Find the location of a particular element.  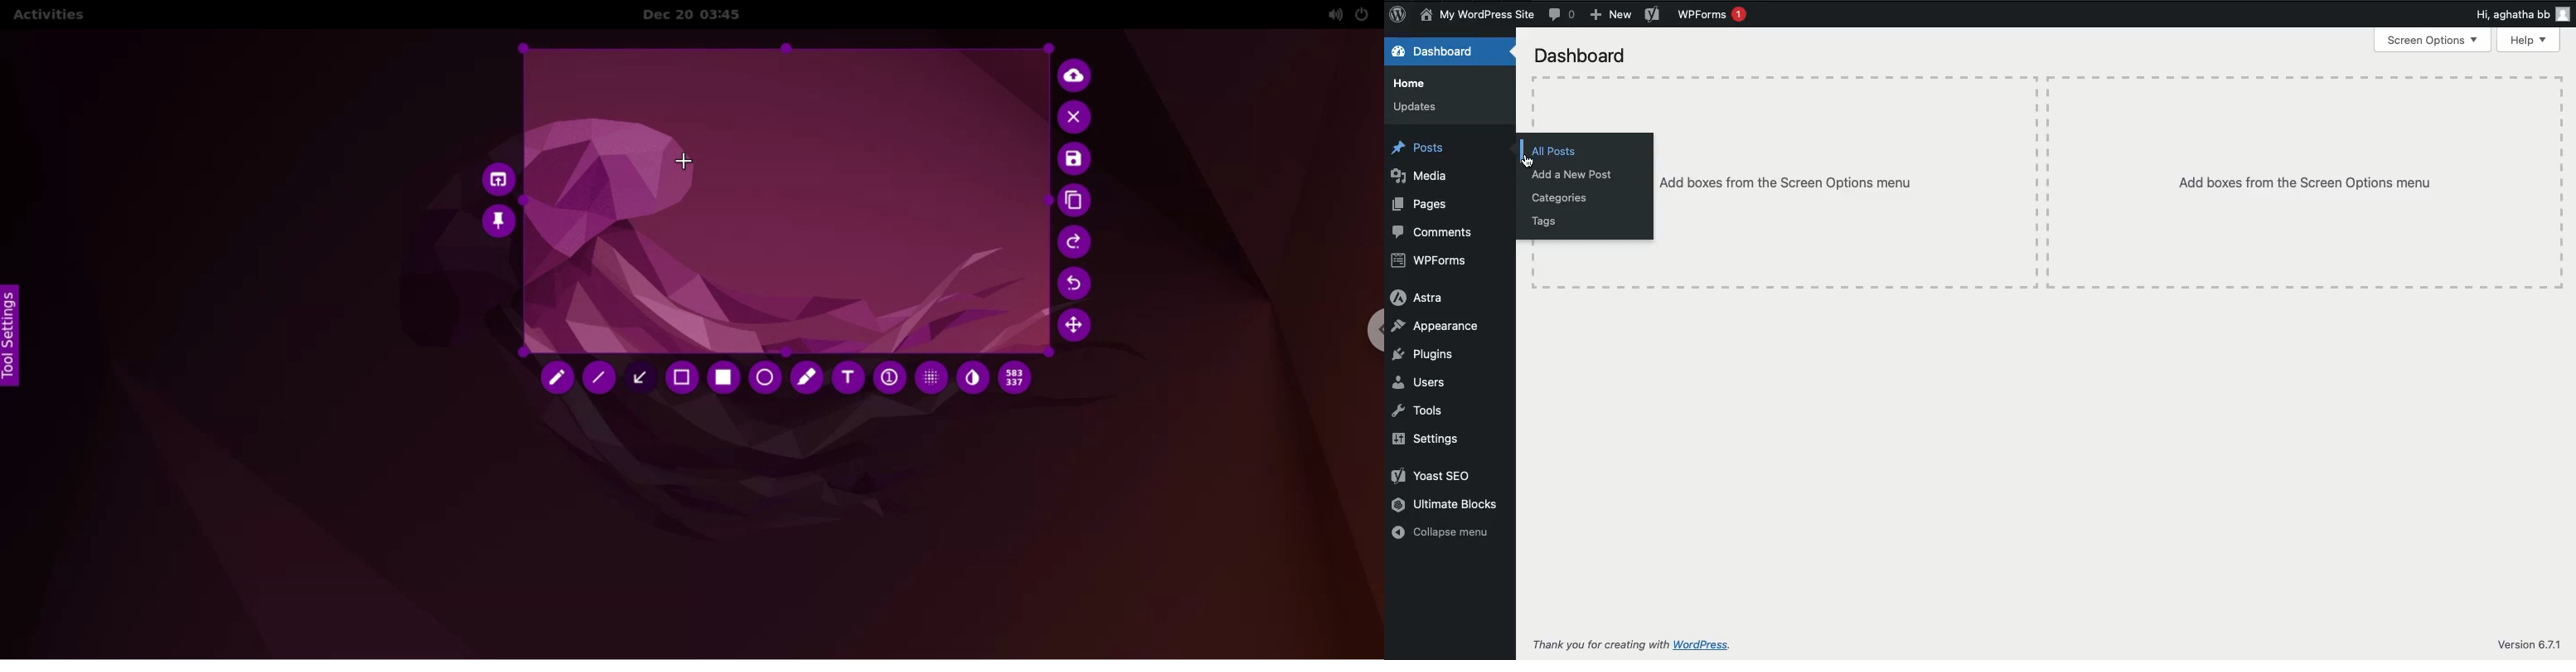

cancel capture is located at coordinates (1077, 118).